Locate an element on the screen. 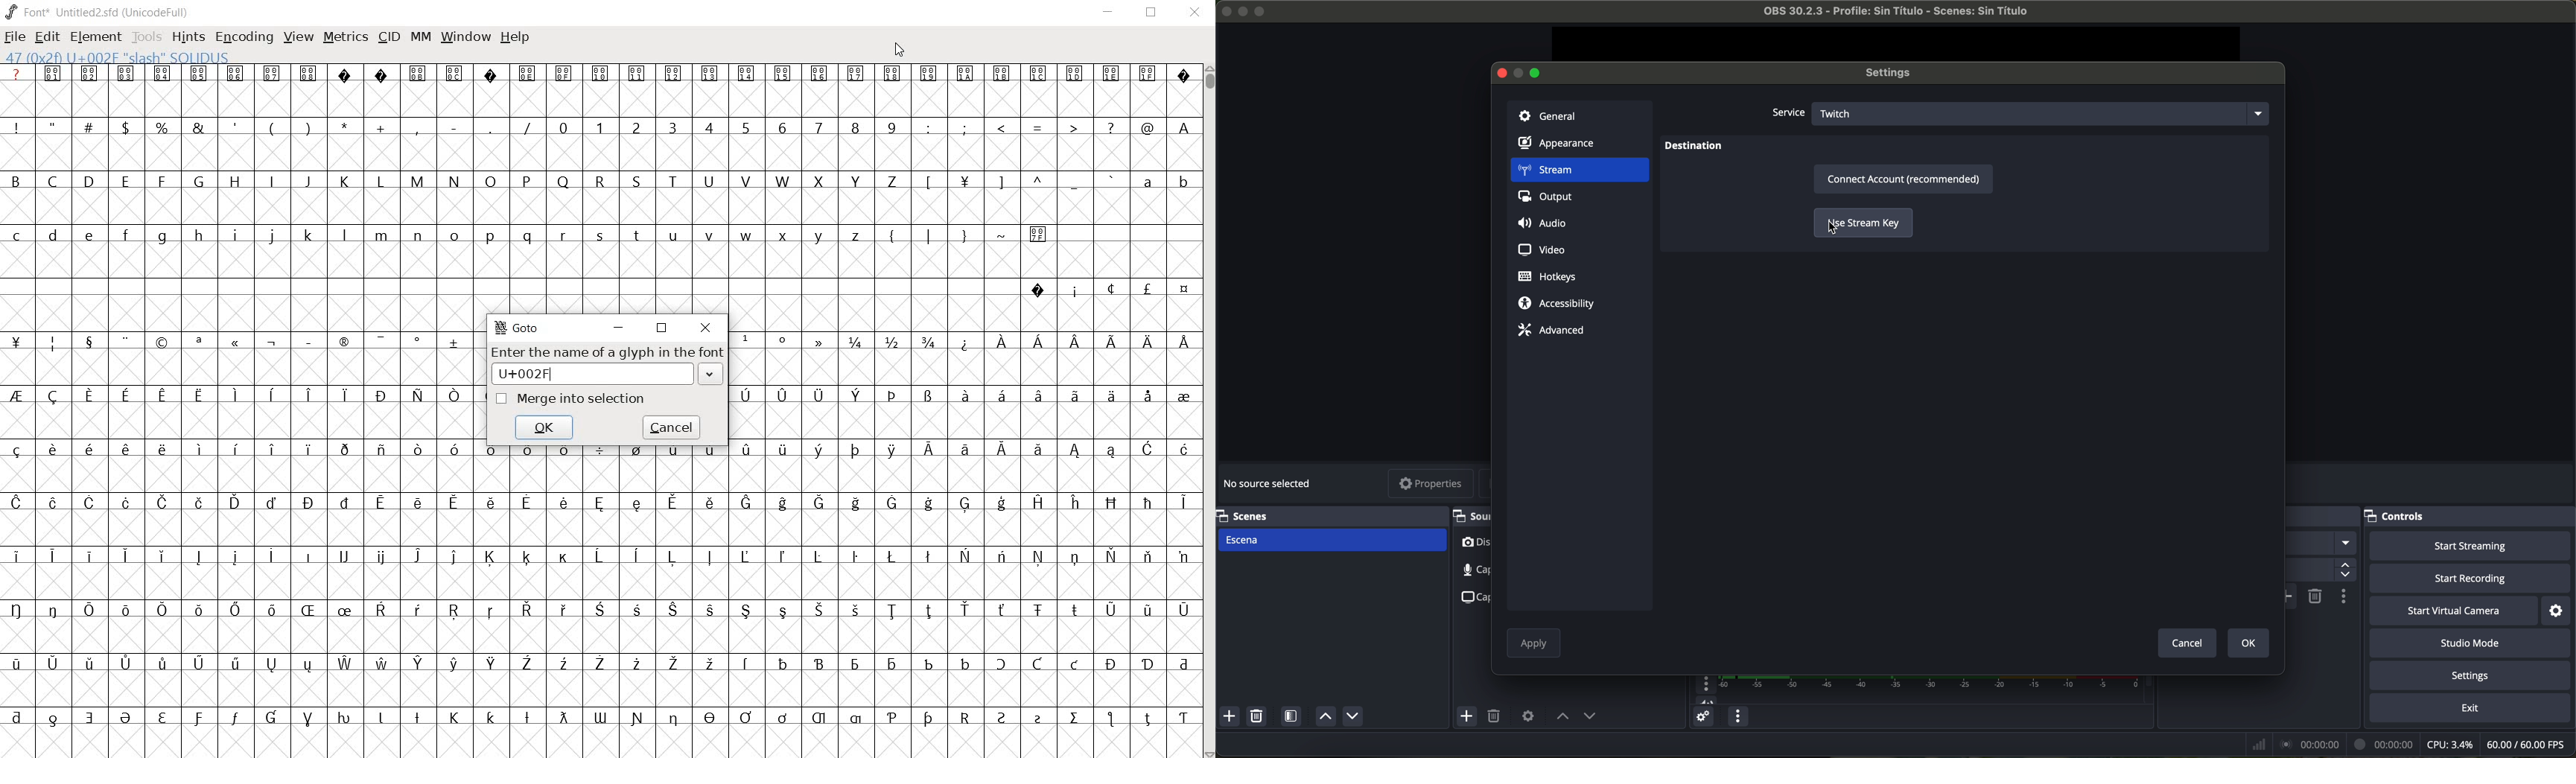  appearance is located at coordinates (1563, 145).